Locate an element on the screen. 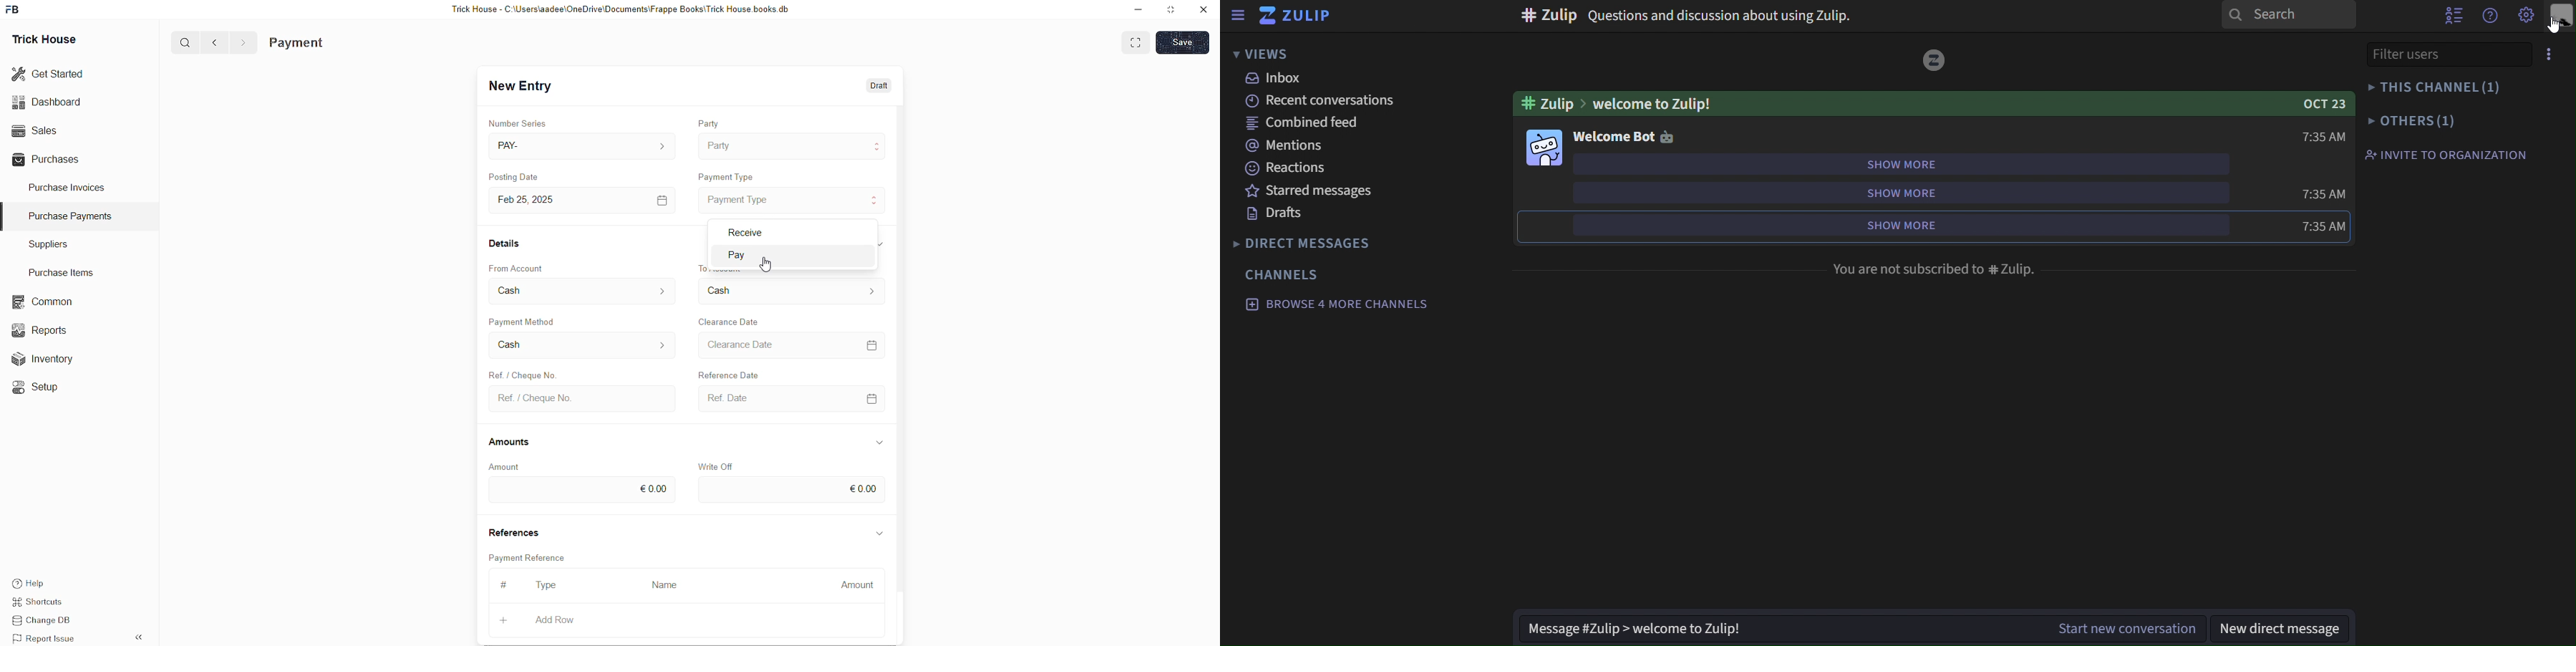 This screenshot has height=672, width=2576. Draft is located at coordinates (880, 86).